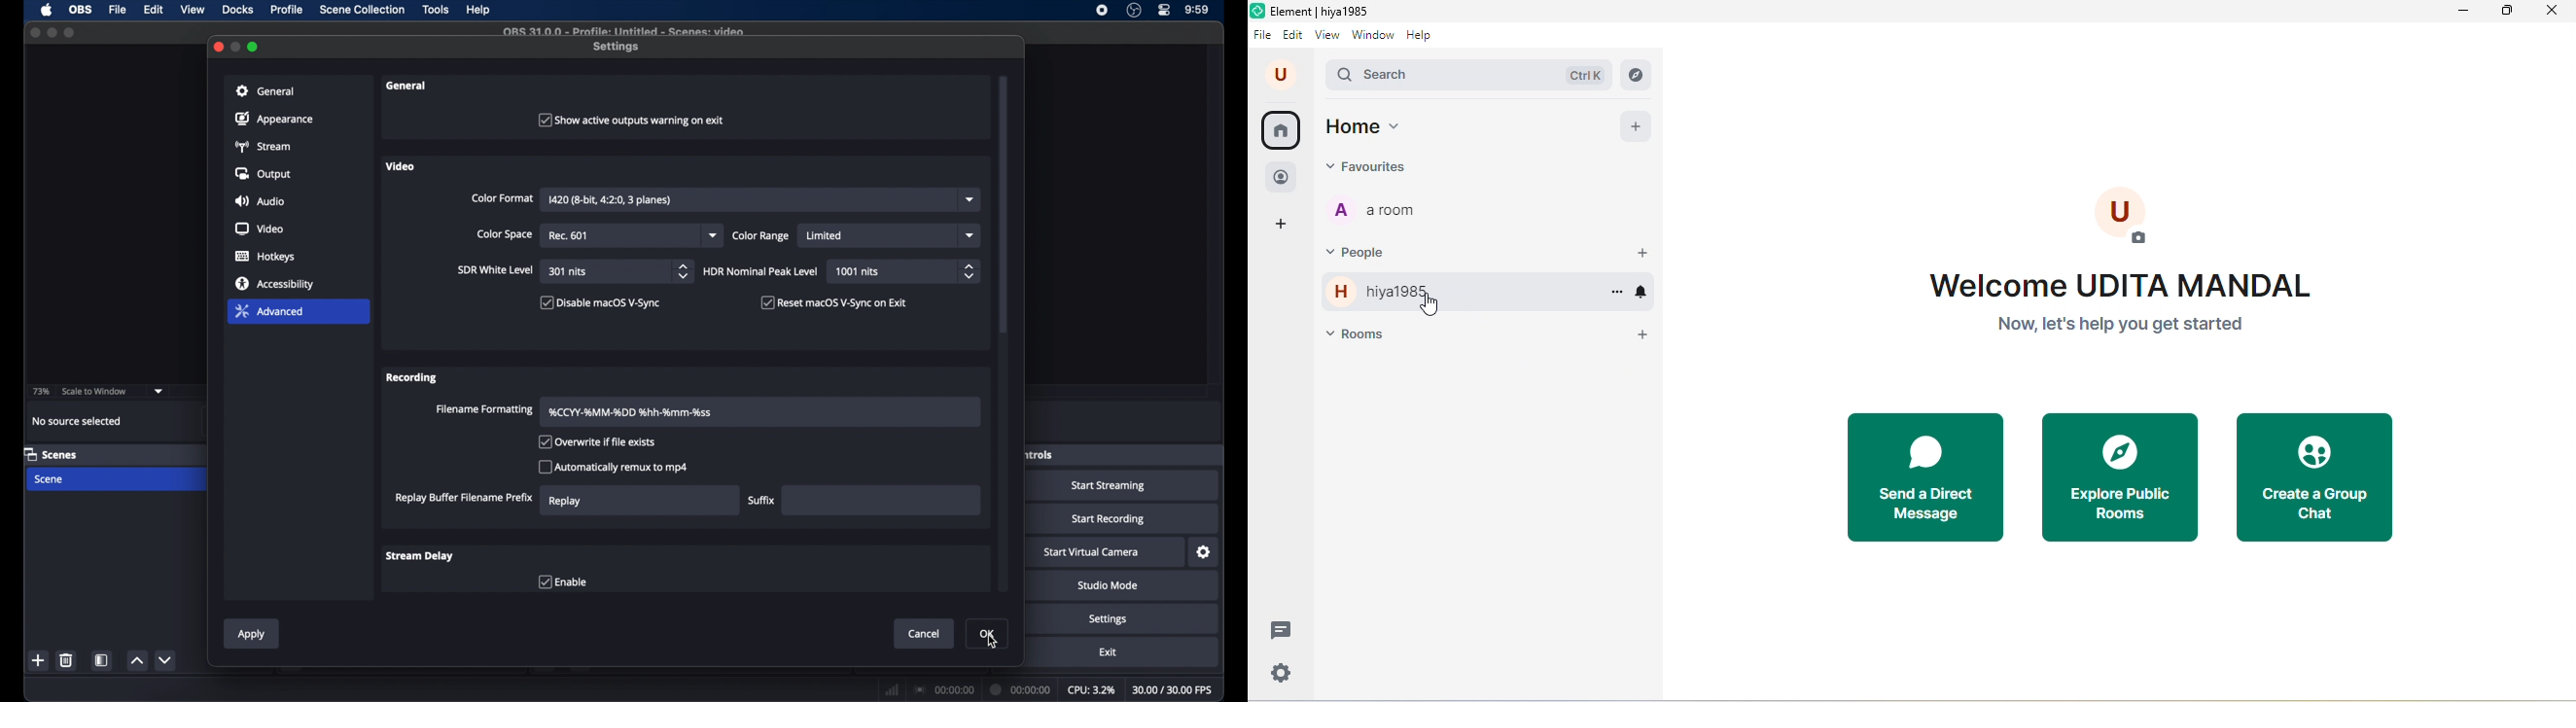 This screenshot has height=728, width=2576. What do you see at coordinates (218, 47) in the screenshot?
I see `close` at bounding box center [218, 47].